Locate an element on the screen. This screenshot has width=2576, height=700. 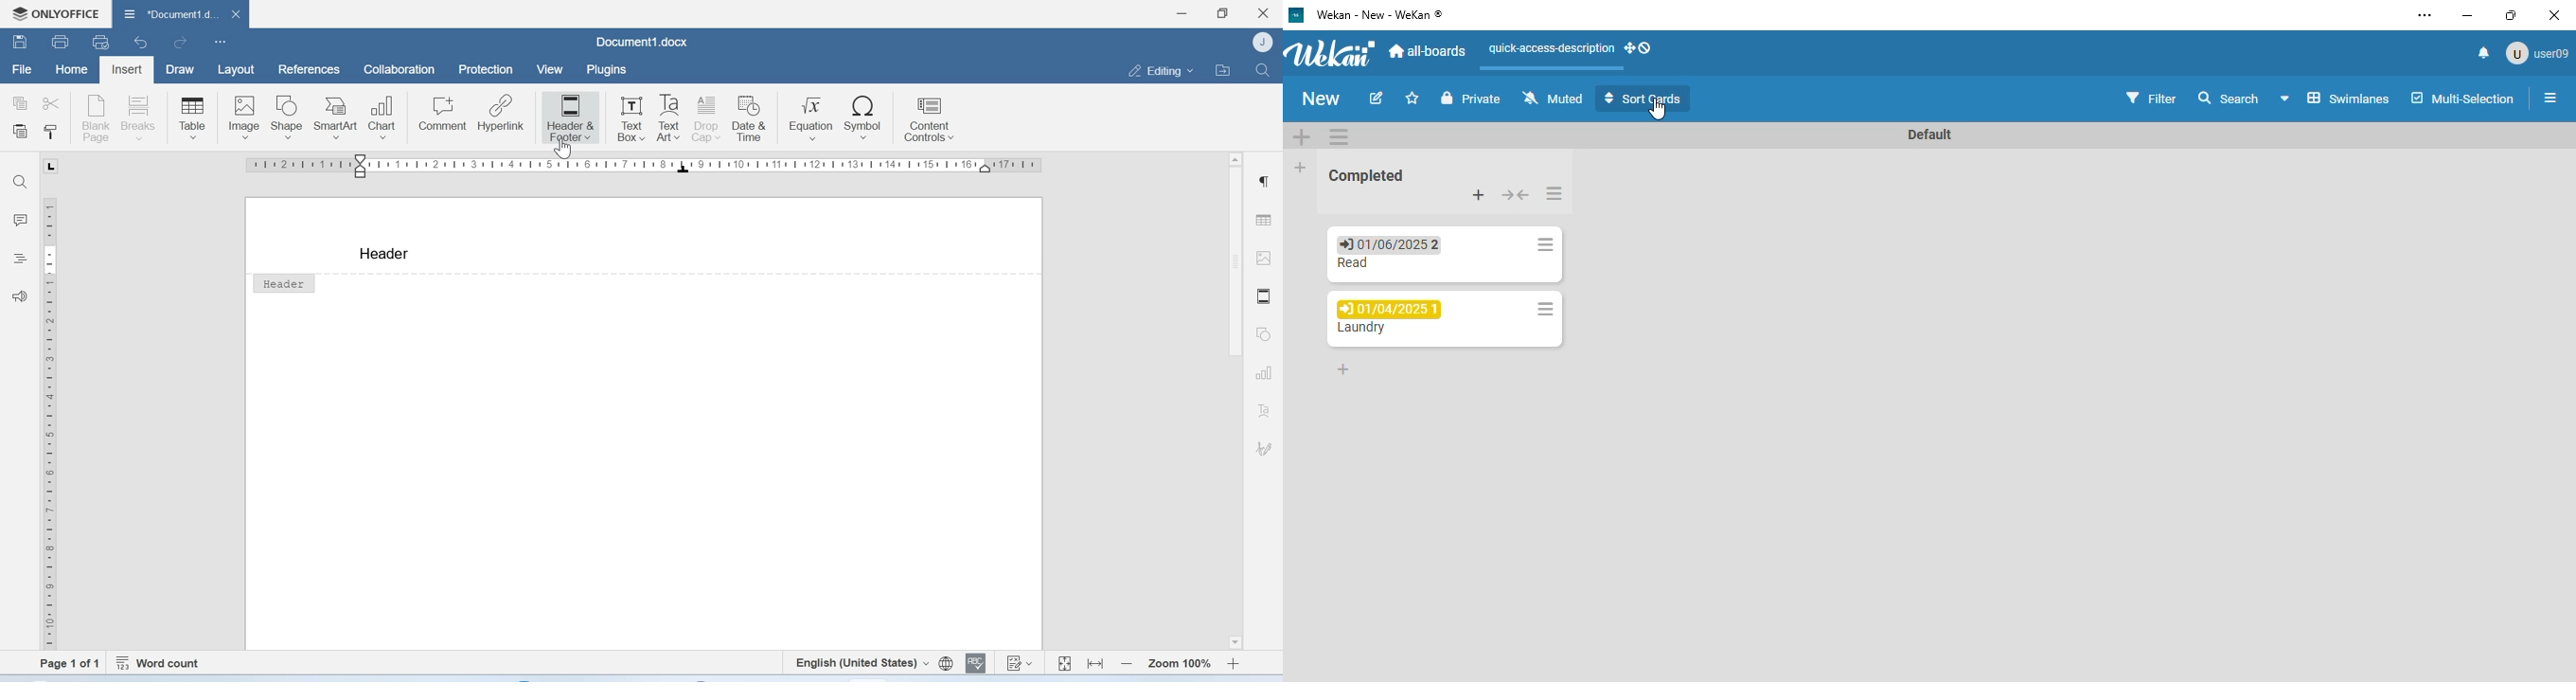
header line is located at coordinates (682, 272).